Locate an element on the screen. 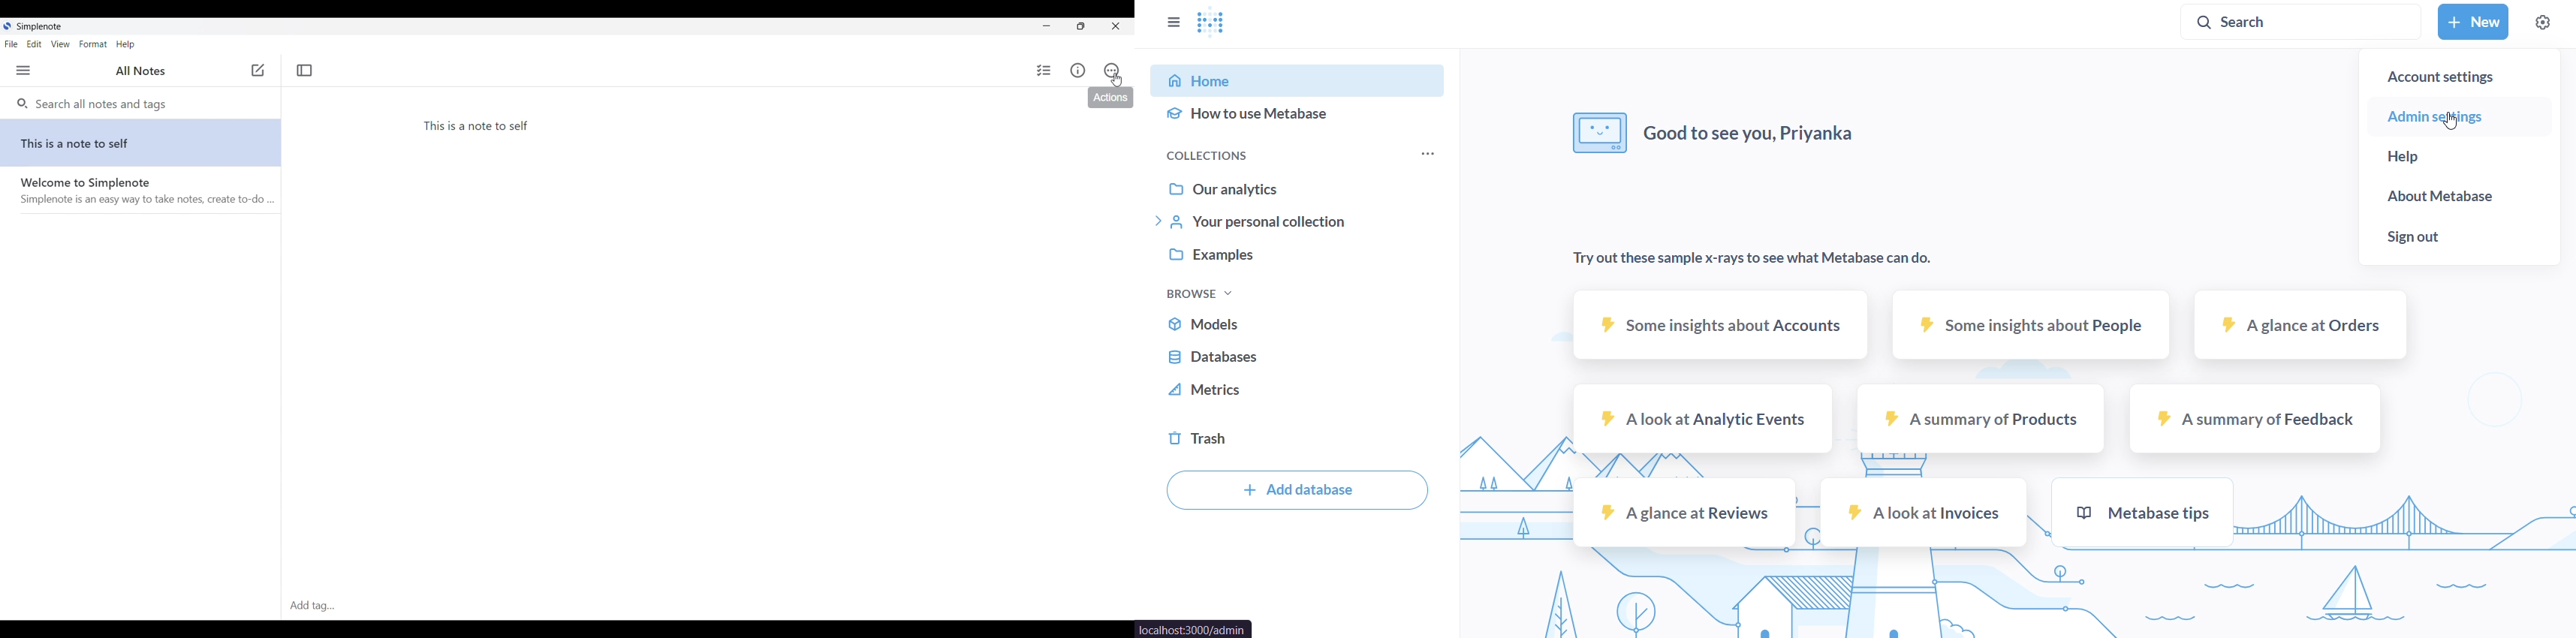  good to see you, priyanka is located at coordinates (1718, 134).